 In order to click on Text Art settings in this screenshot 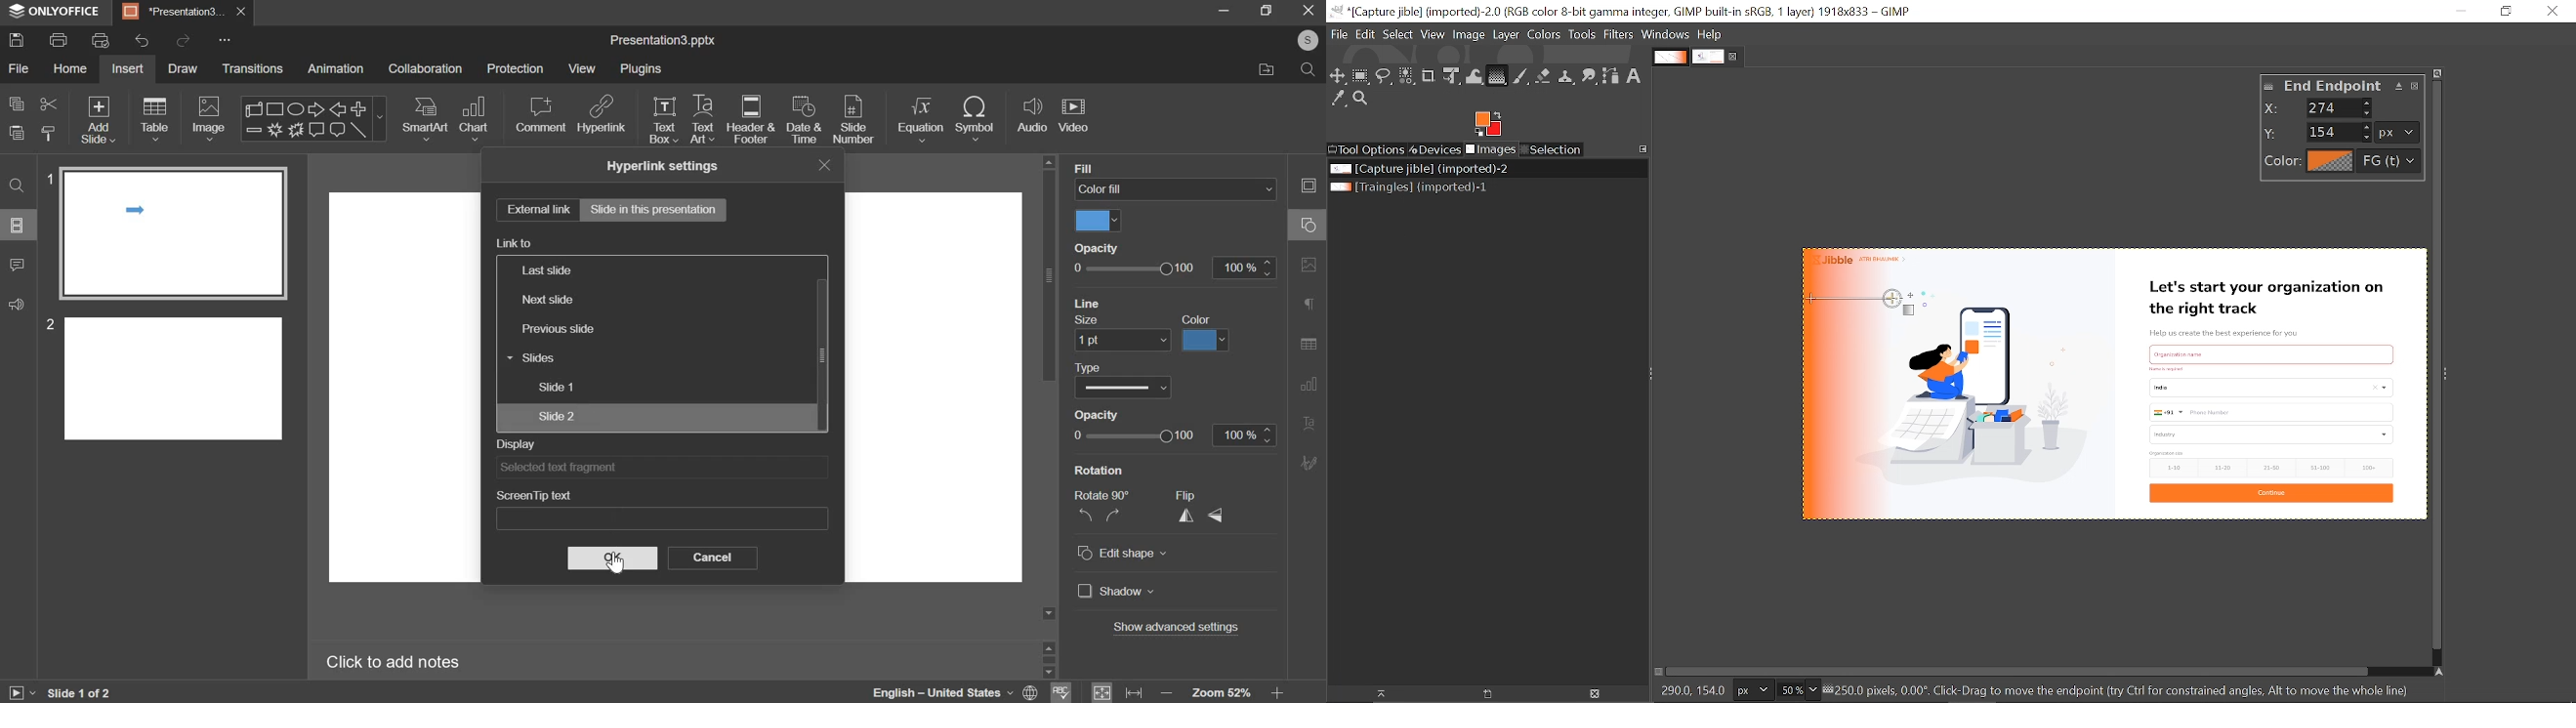, I will do `click(1310, 424)`.